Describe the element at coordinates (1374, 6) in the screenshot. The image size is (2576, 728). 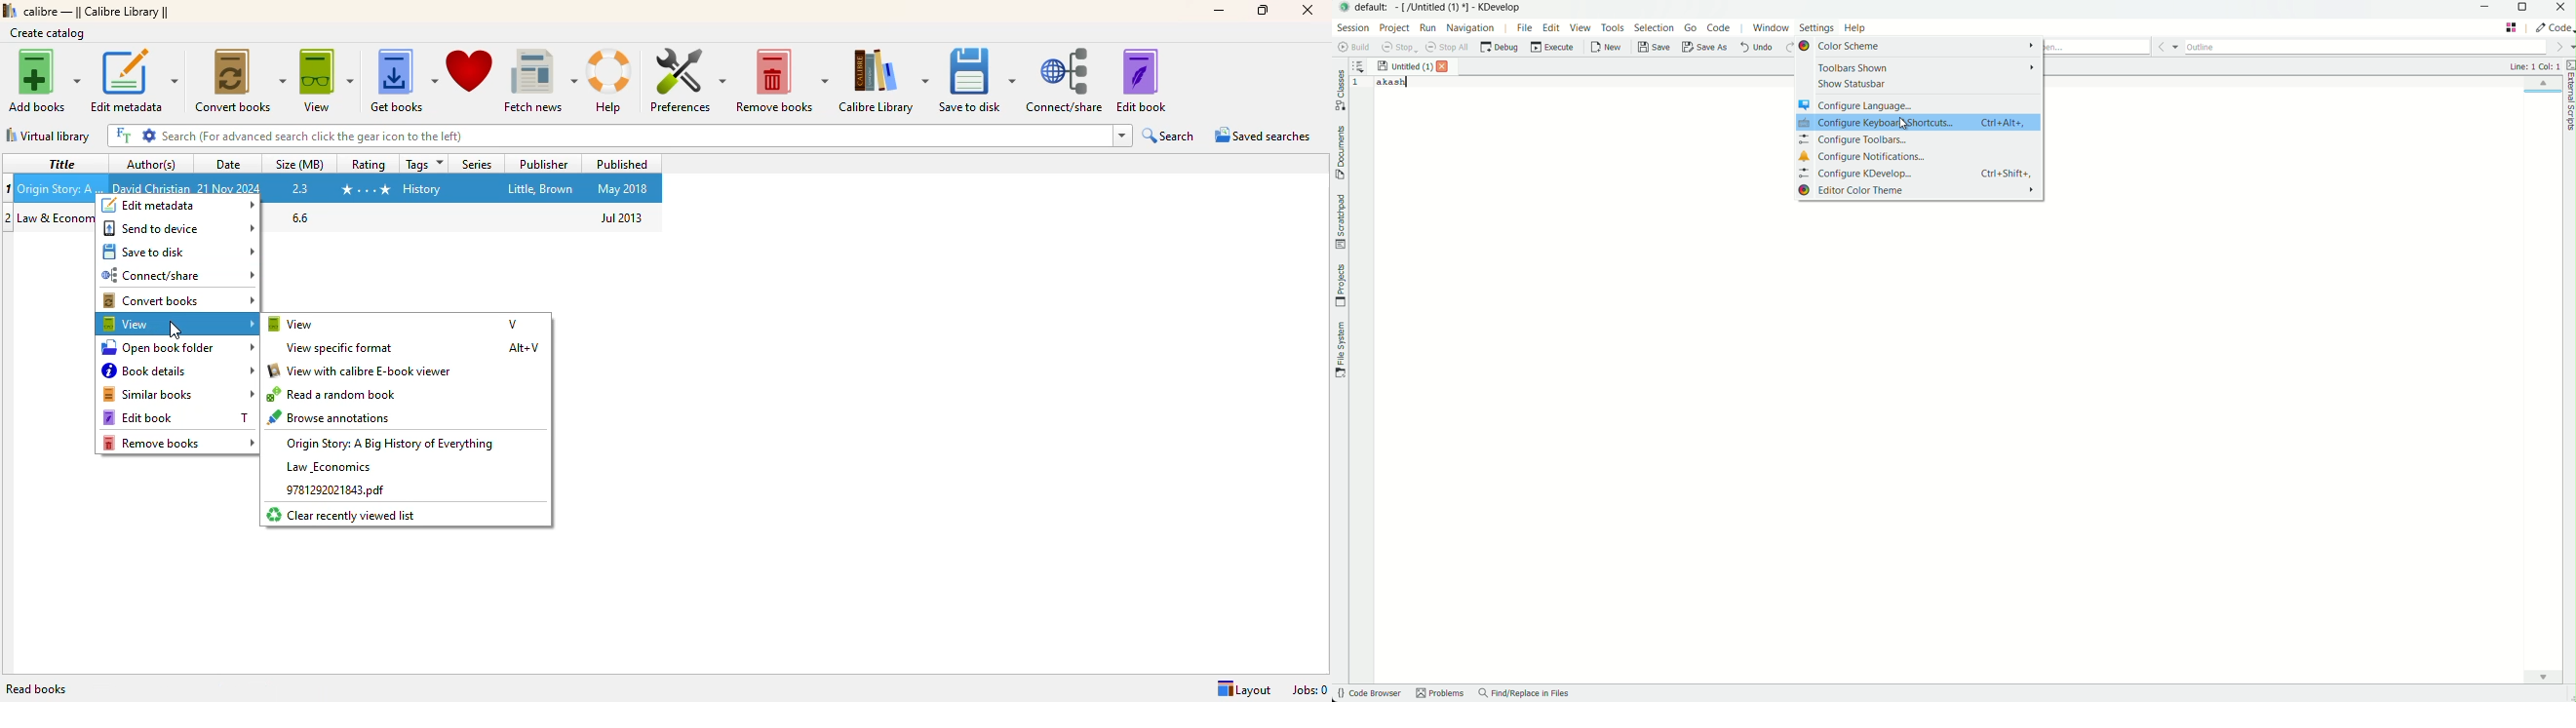
I see `default` at that location.